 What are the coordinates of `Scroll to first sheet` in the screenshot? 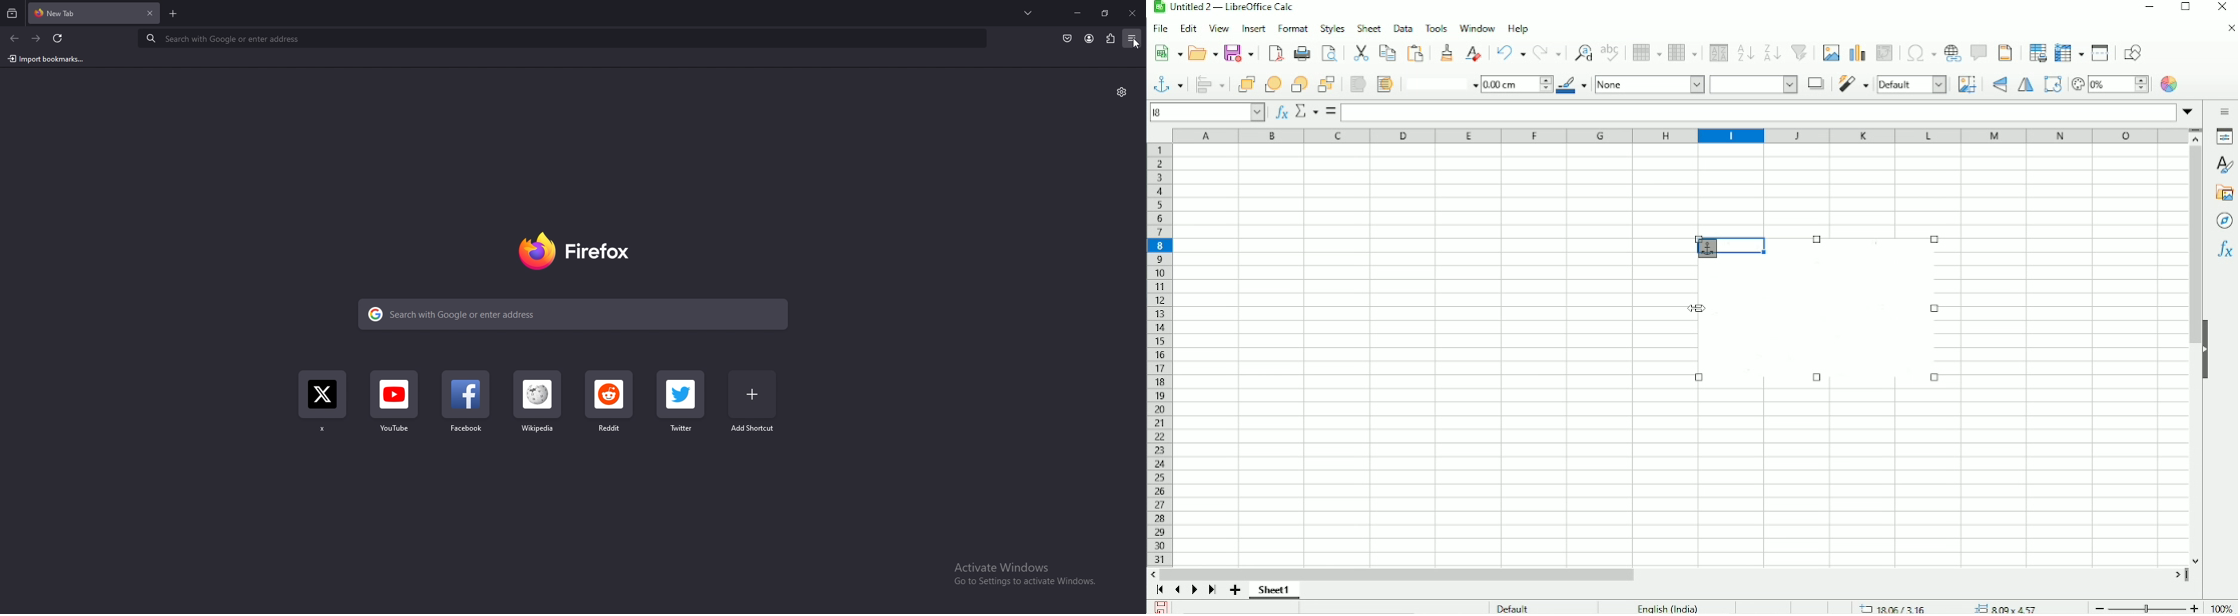 It's located at (1160, 590).